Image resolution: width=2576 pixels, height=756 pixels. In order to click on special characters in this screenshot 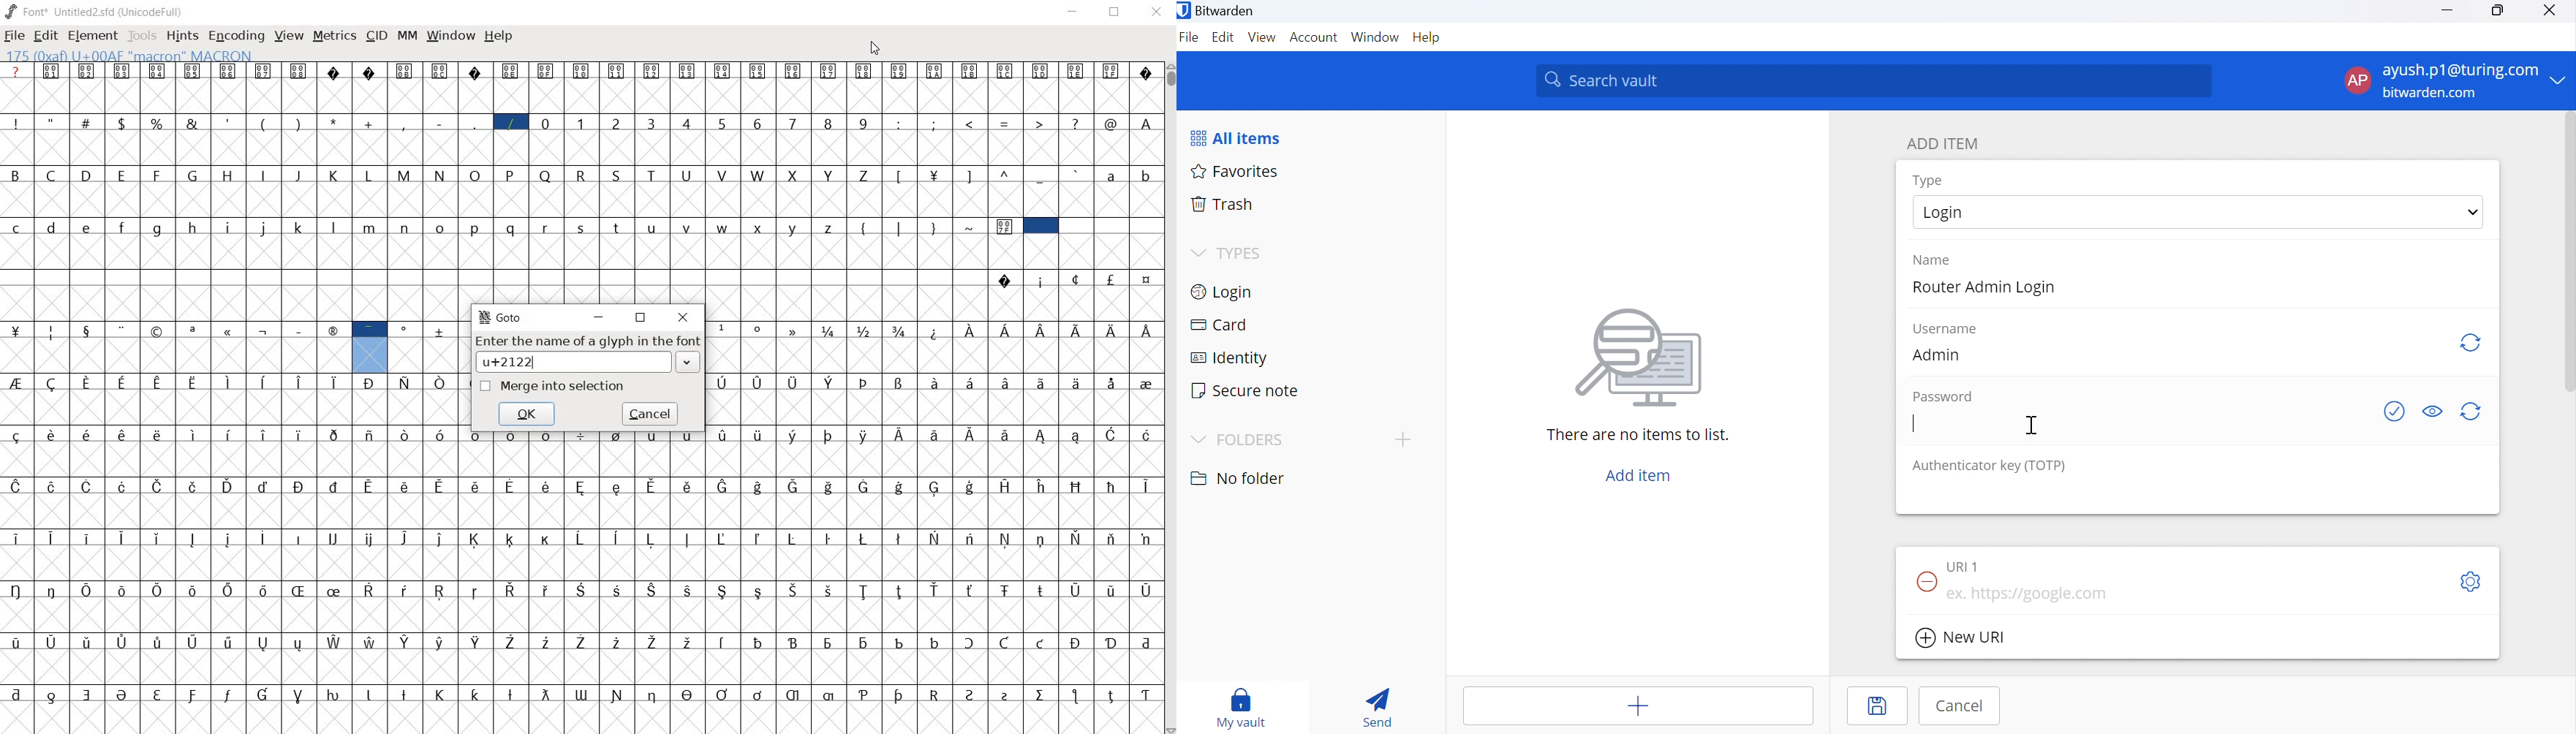, I will do `click(760, 347)`.